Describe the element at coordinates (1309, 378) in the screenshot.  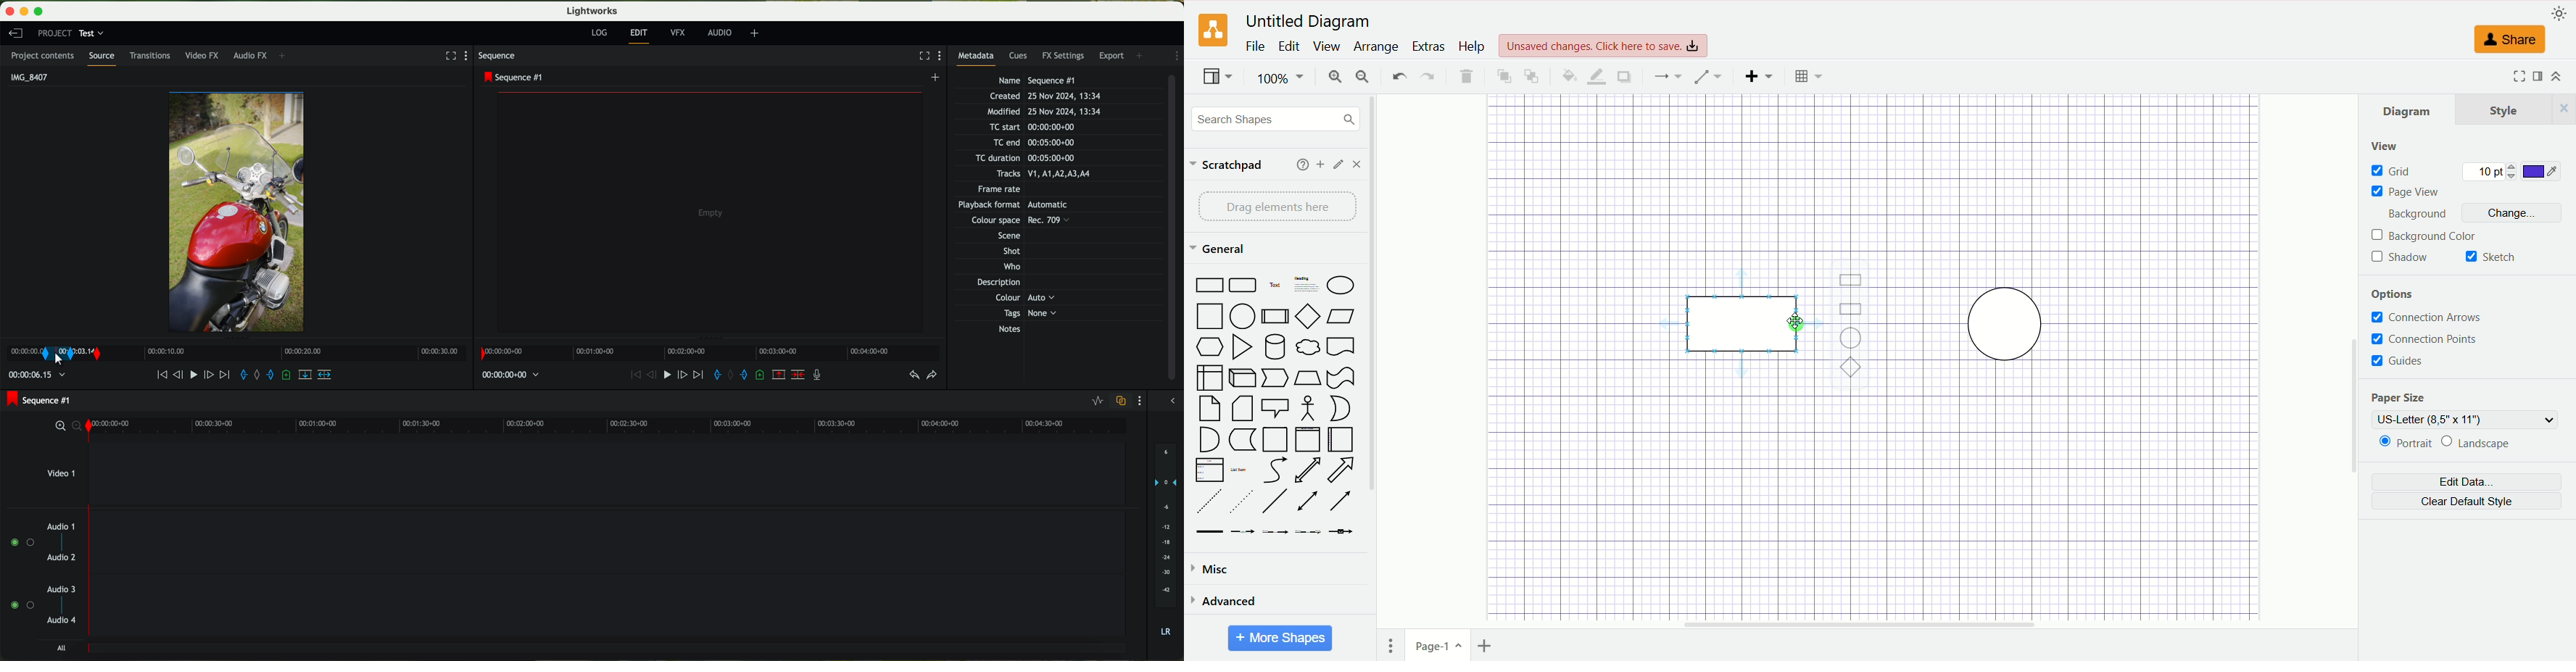
I see `Trapezoid` at that location.